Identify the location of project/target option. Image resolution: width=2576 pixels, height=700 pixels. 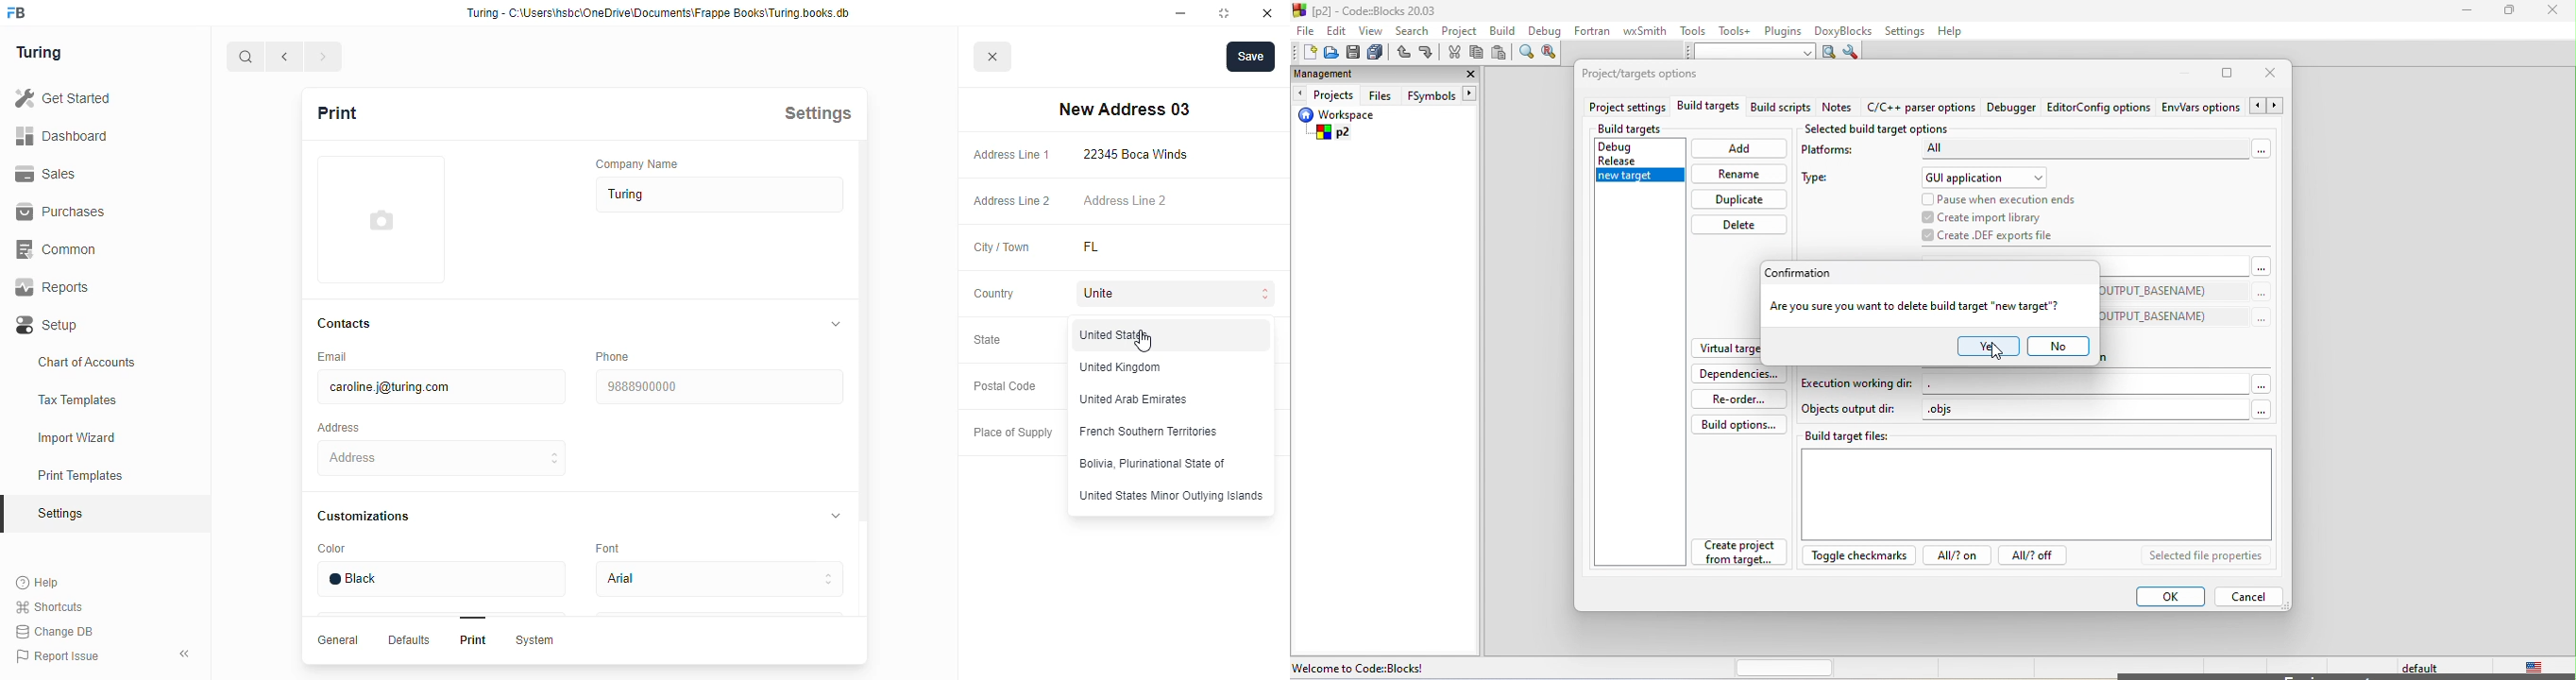
(1652, 77).